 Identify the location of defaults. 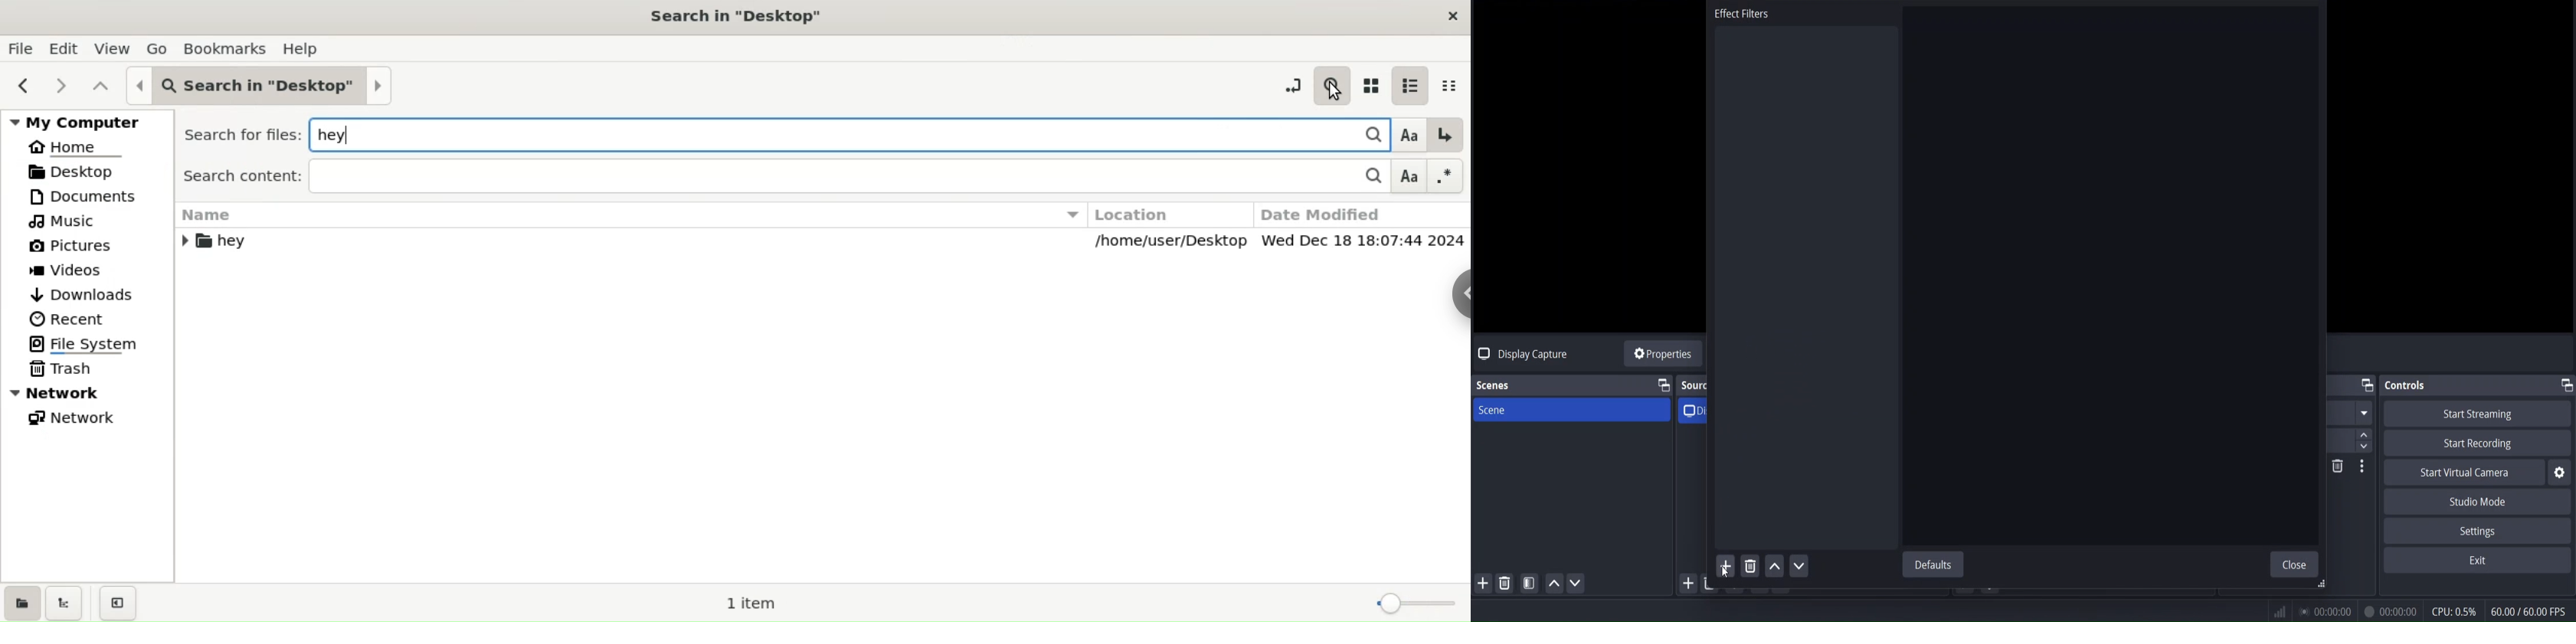
(1935, 565).